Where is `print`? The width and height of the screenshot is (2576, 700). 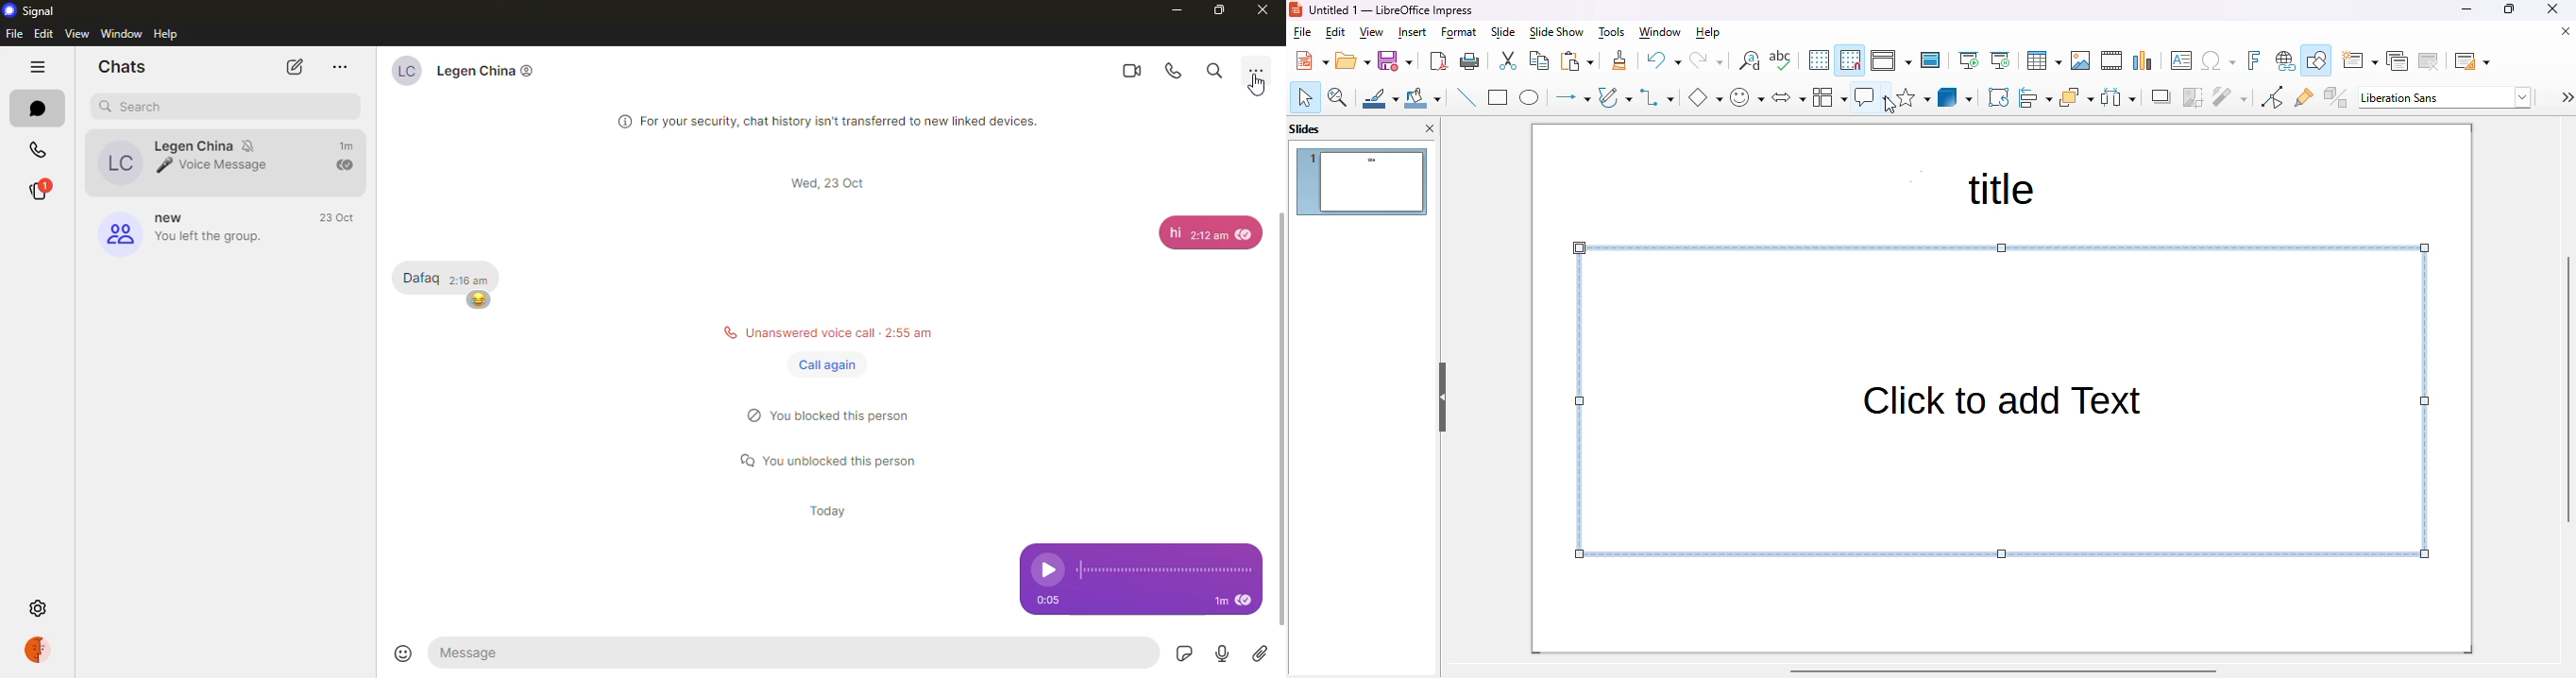
print is located at coordinates (1470, 61).